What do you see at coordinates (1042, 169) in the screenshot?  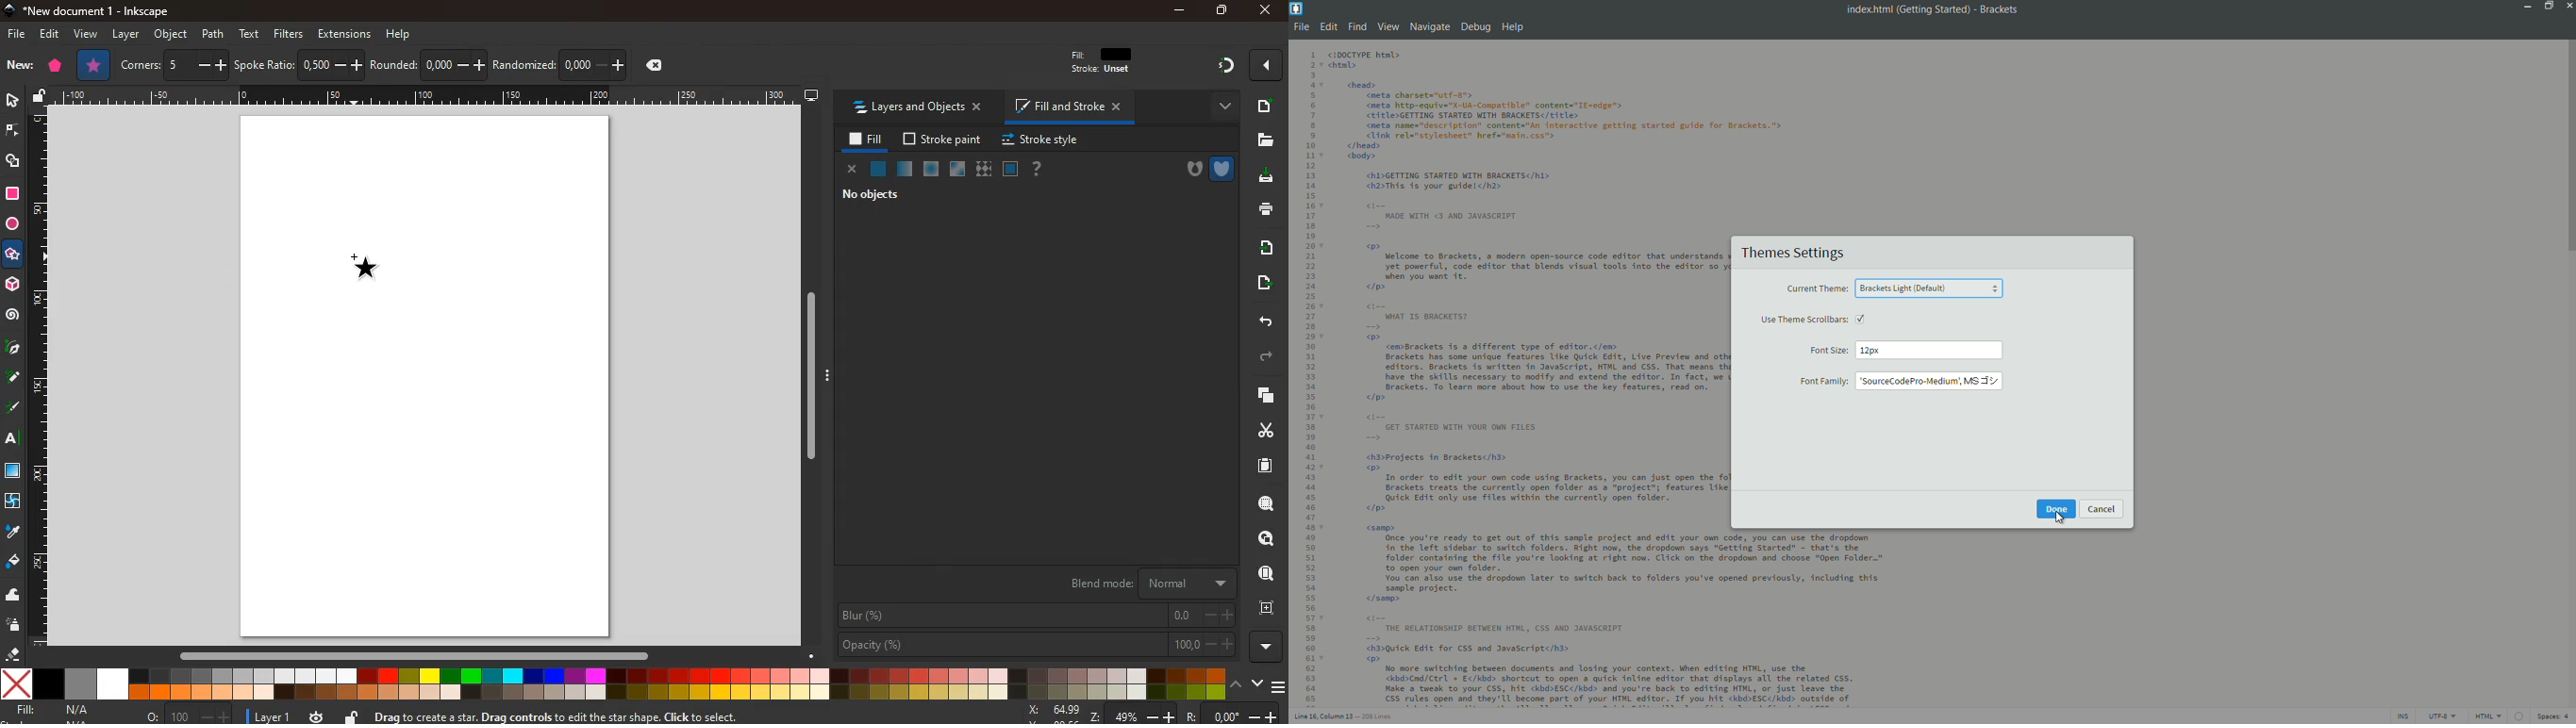 I see `help` at bounding box center [1042, 169].